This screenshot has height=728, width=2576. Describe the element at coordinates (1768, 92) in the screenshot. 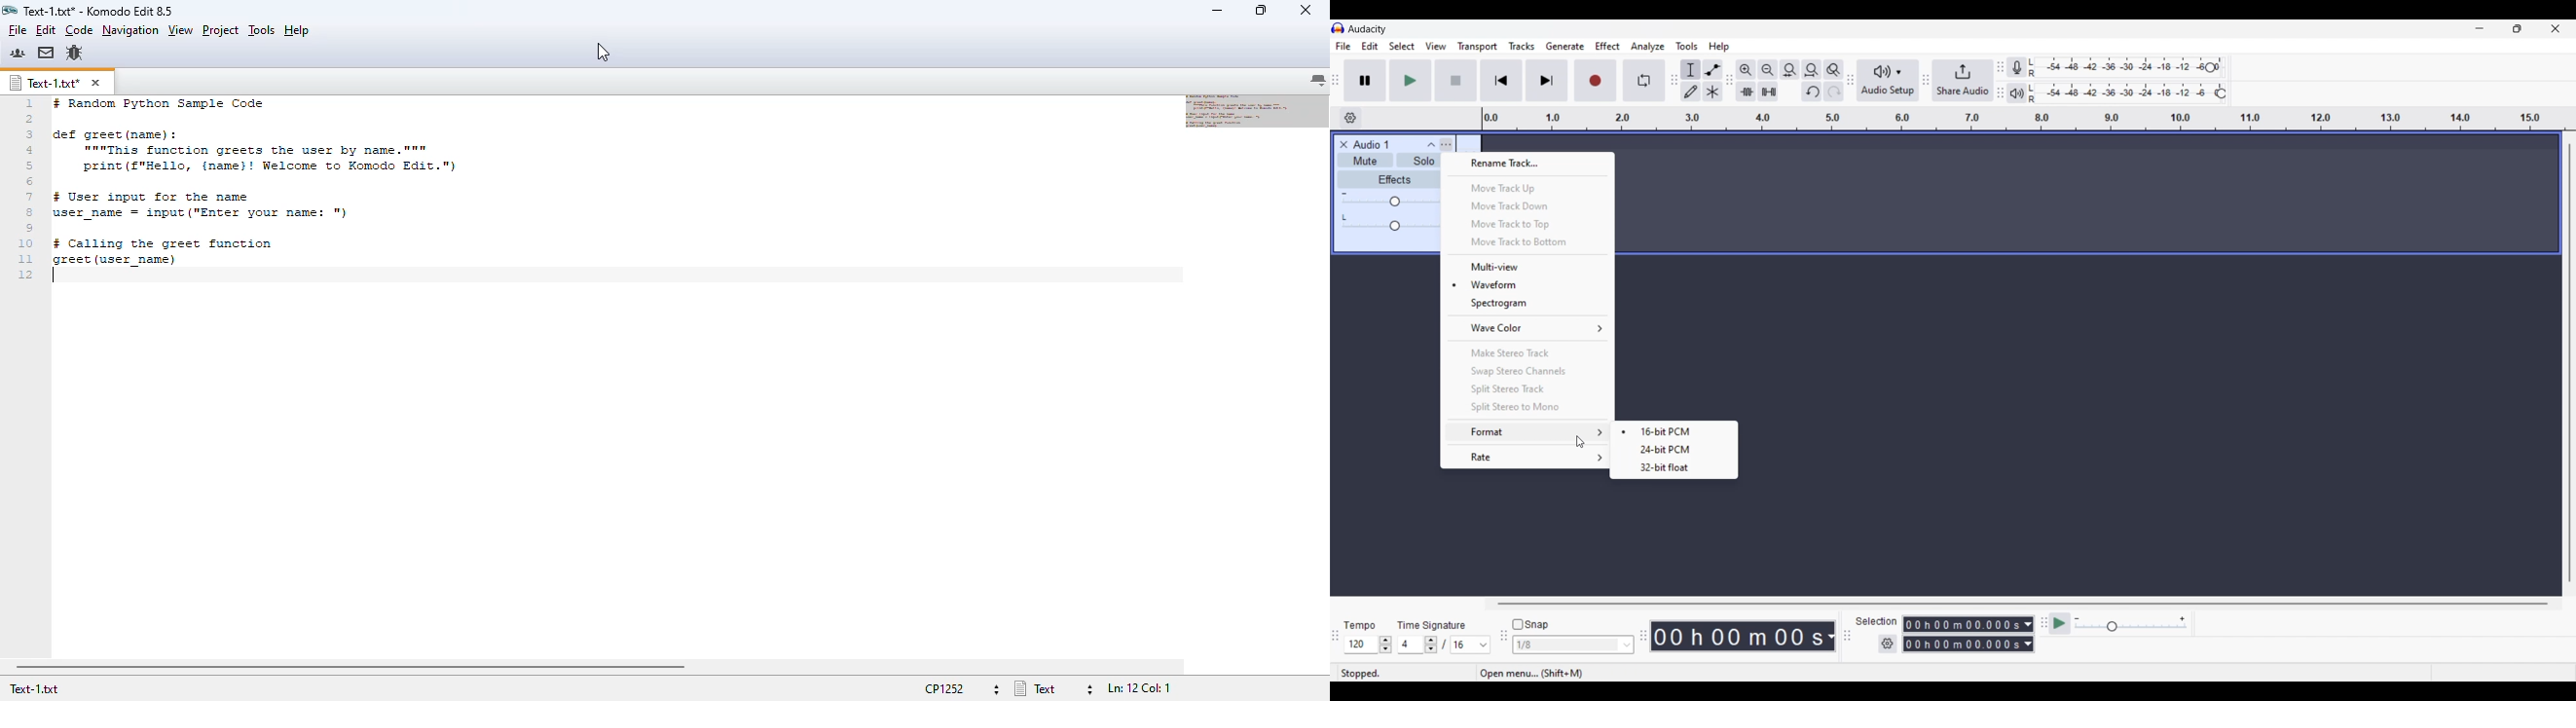

I see `Silence audio selection` at that location.